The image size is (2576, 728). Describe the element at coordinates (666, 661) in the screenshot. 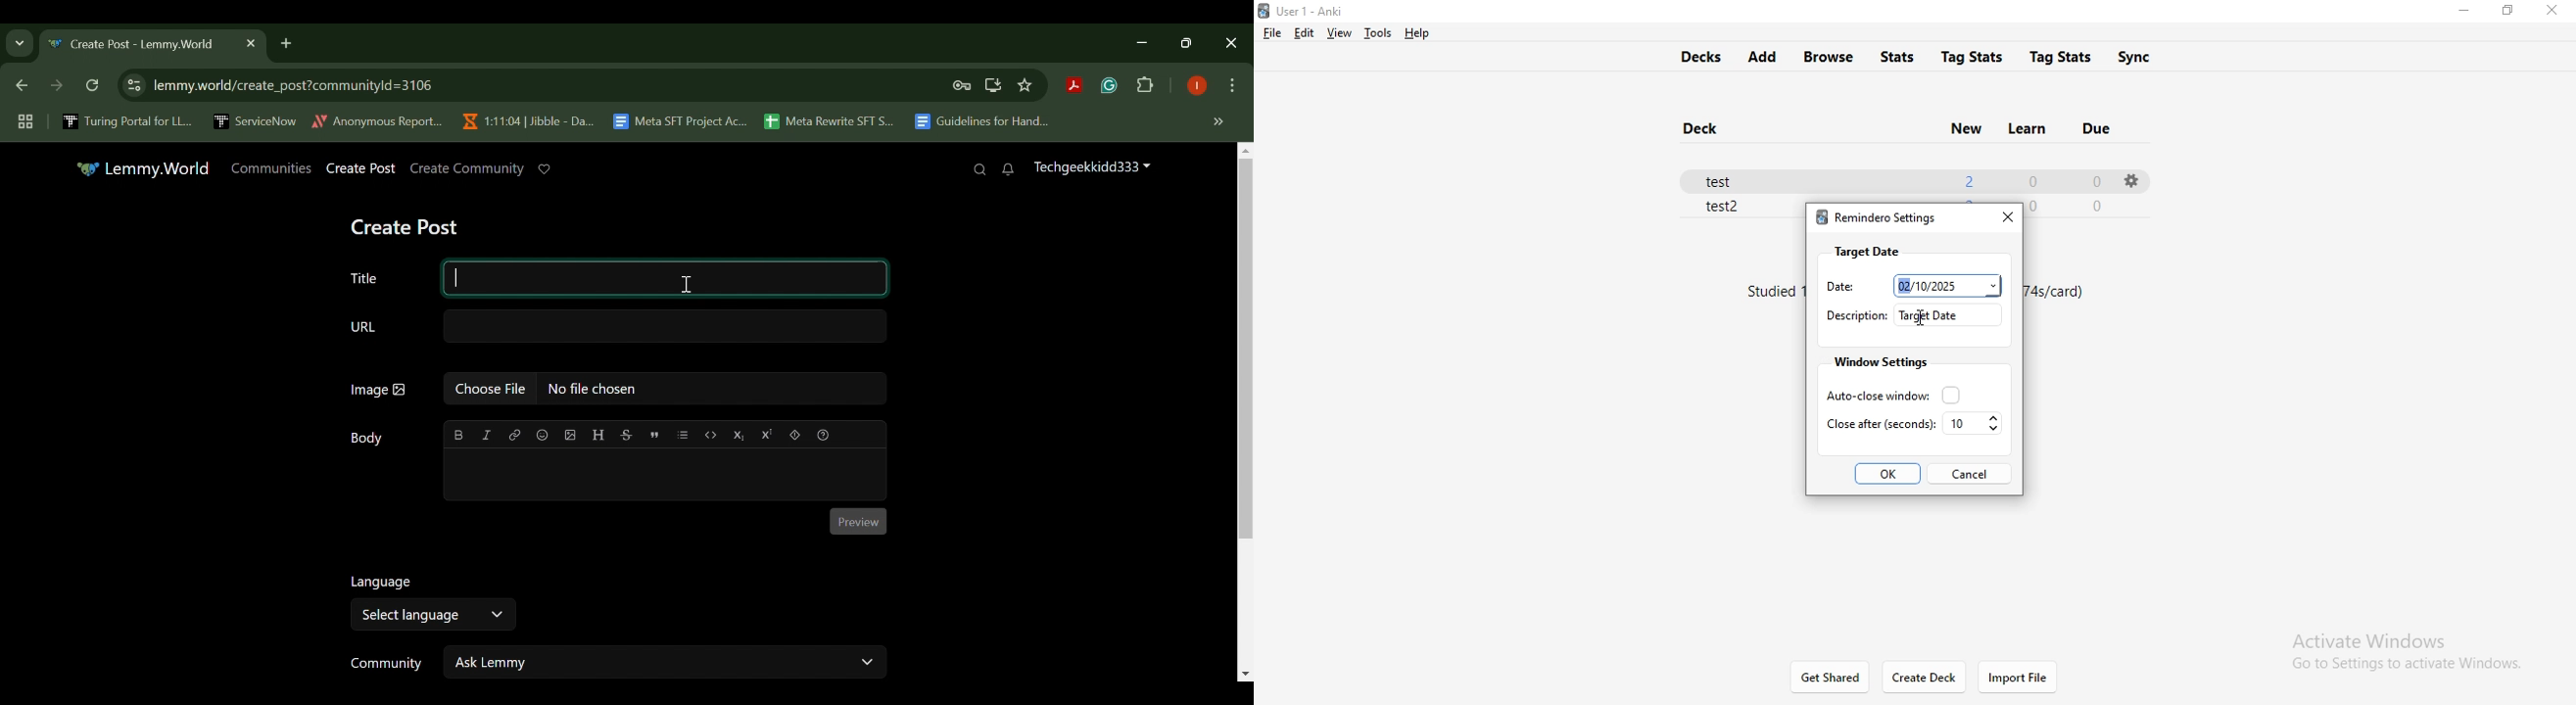

I see `Ask Lemmy` at that location.